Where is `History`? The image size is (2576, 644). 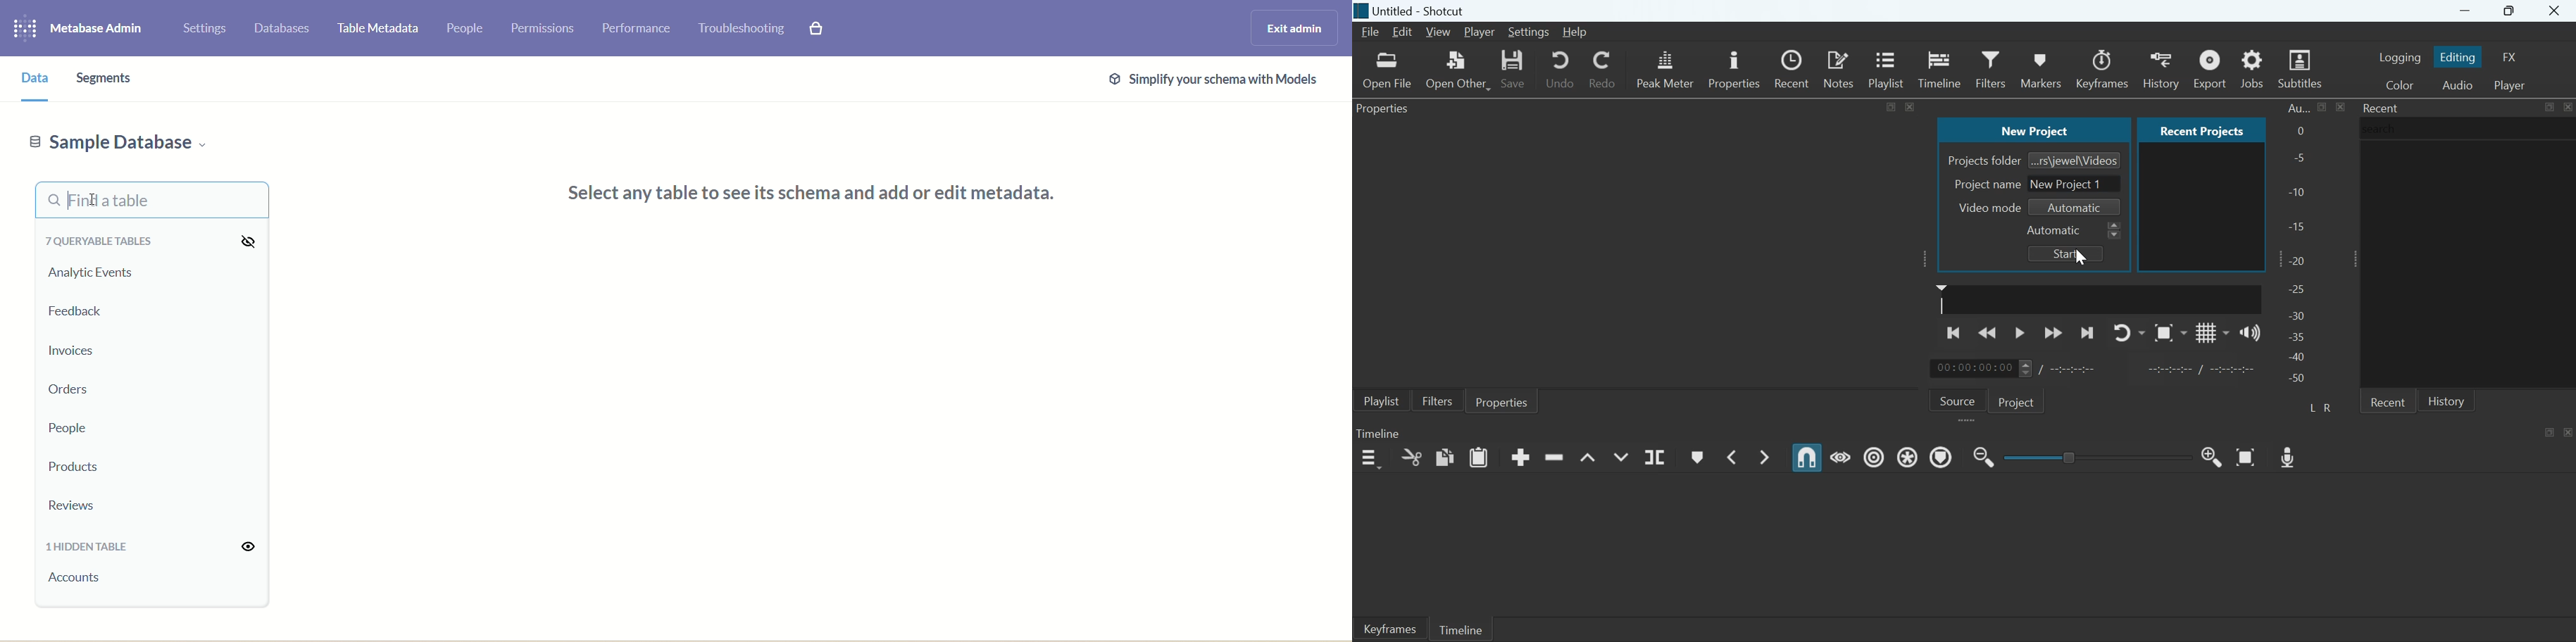 History is located at coordinates (2447, 400).